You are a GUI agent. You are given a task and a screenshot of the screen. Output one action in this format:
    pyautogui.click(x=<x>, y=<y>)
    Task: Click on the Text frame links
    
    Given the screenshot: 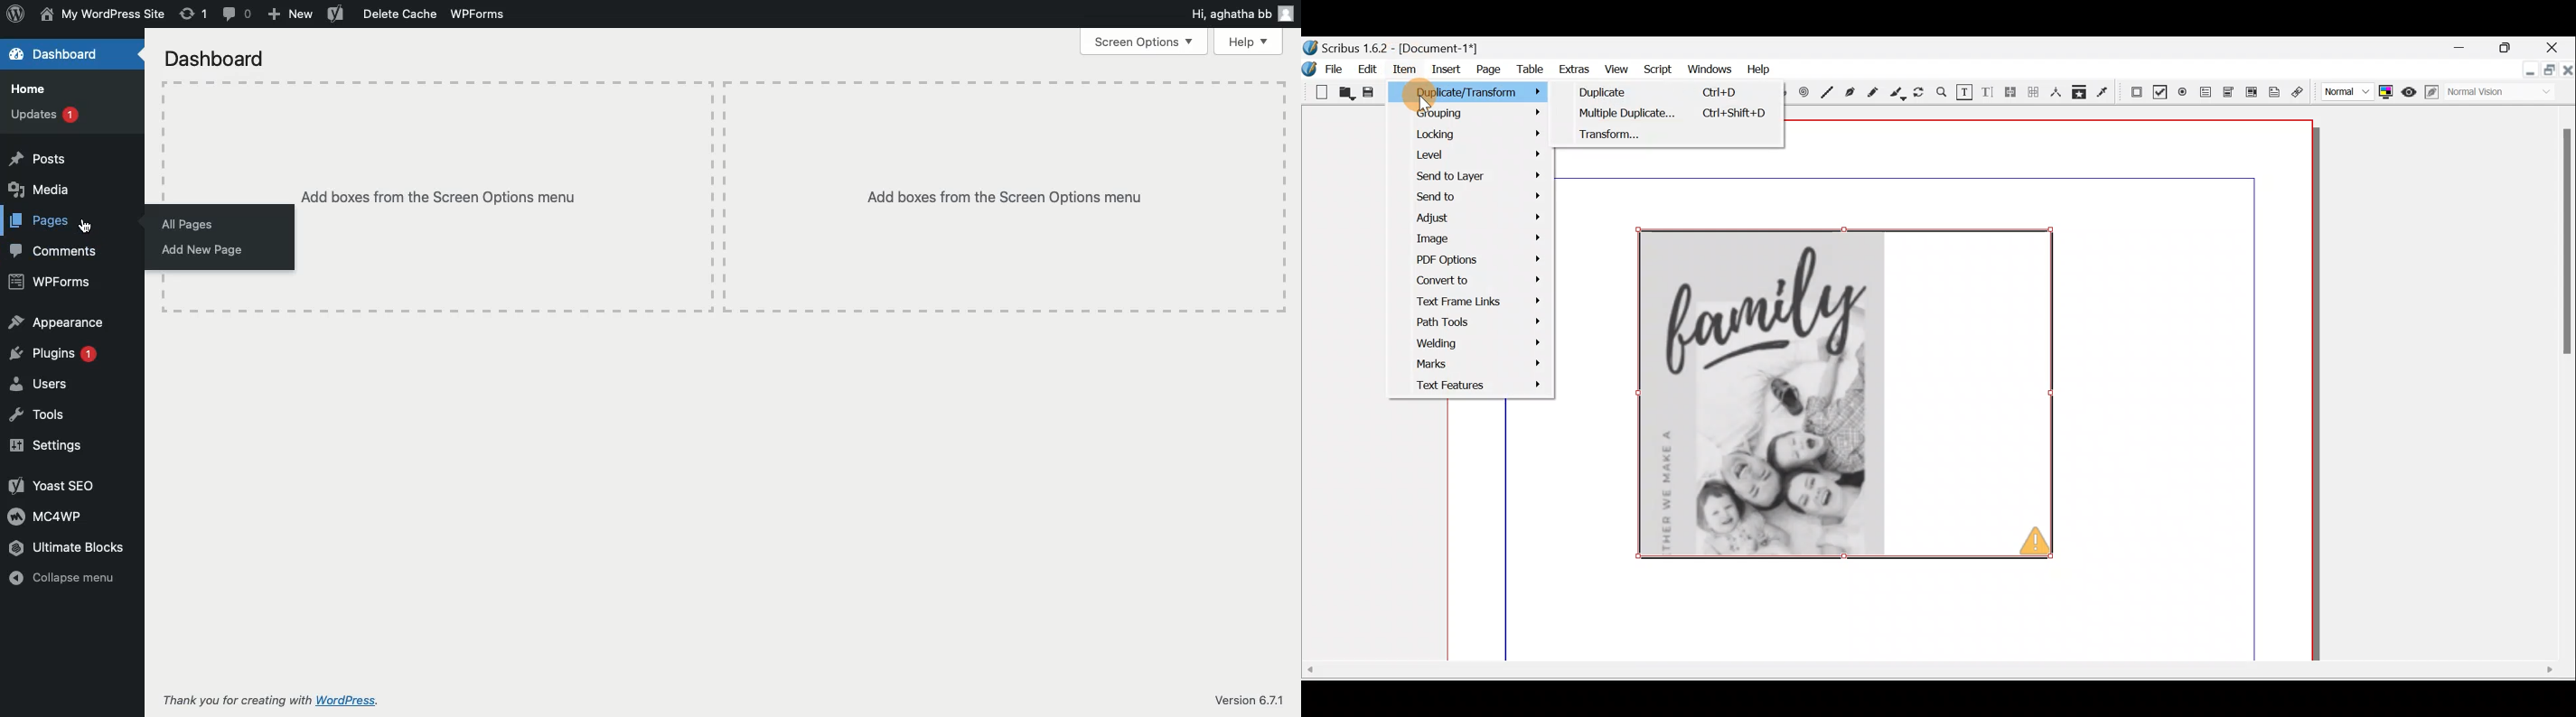 What is the action you would take?
    pyautogui.click(x=1476, y=303)
    